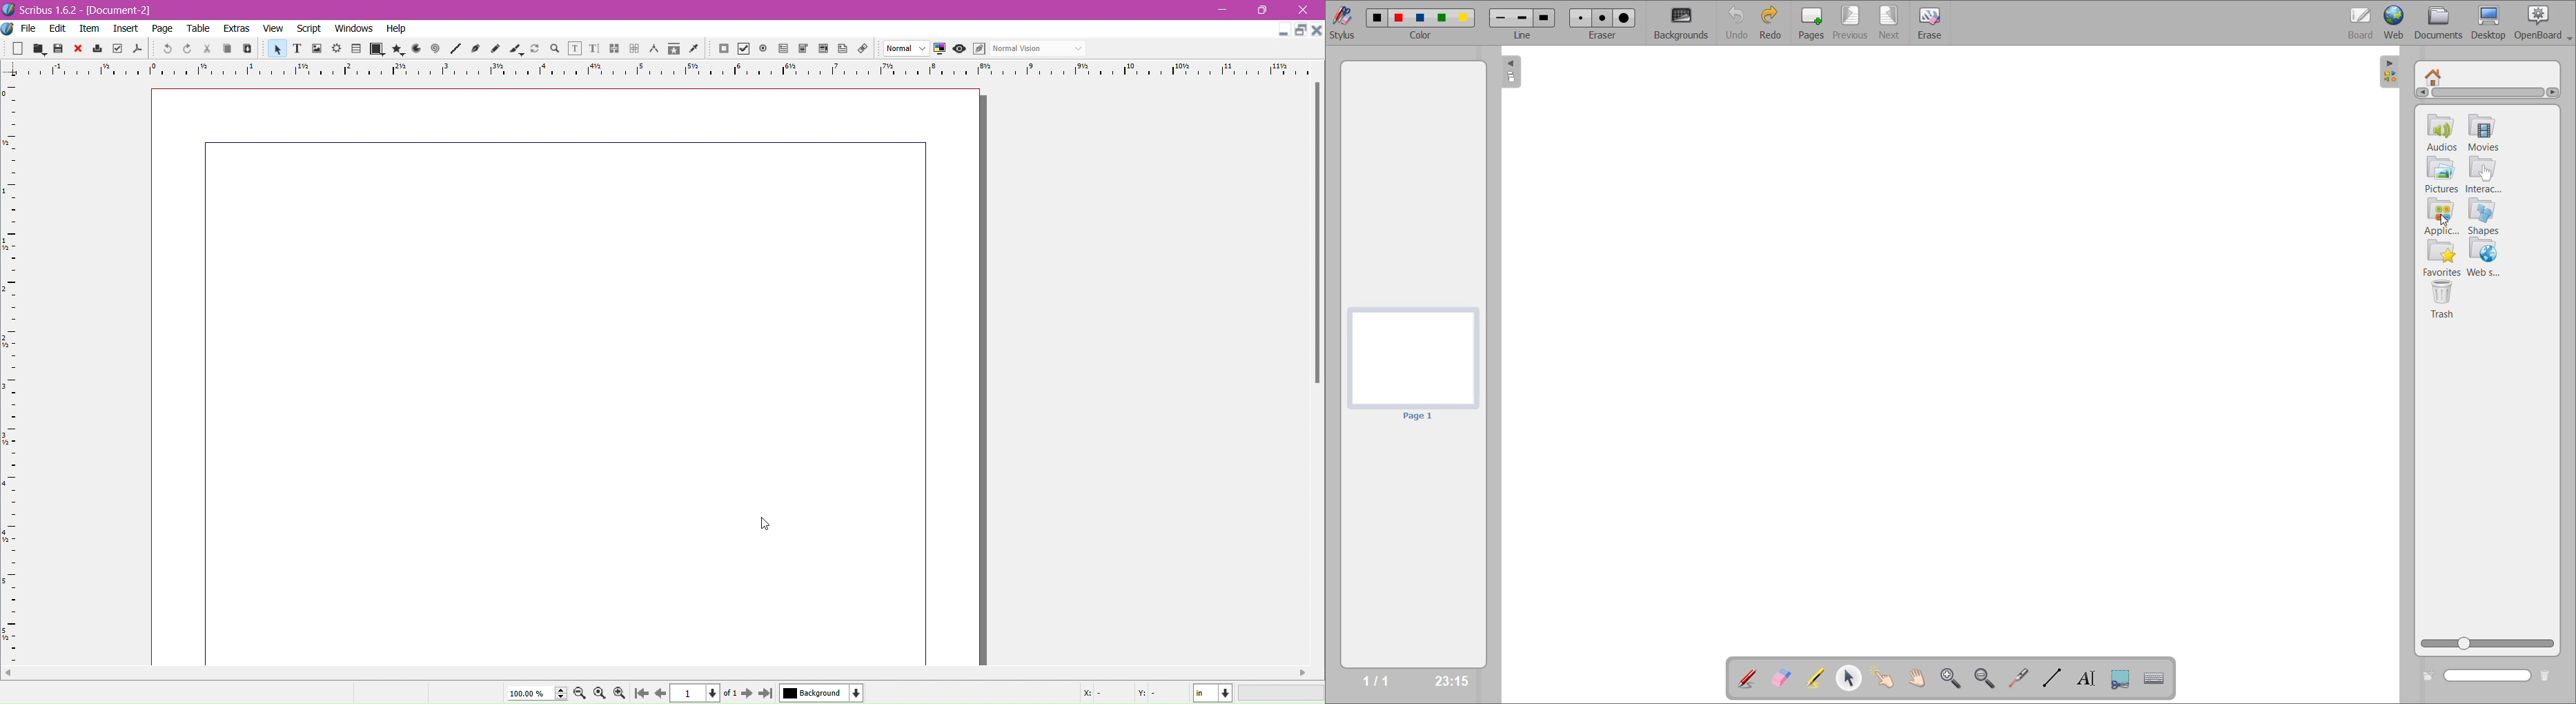  I want to click on Drop down menu, so click(1083, 49).